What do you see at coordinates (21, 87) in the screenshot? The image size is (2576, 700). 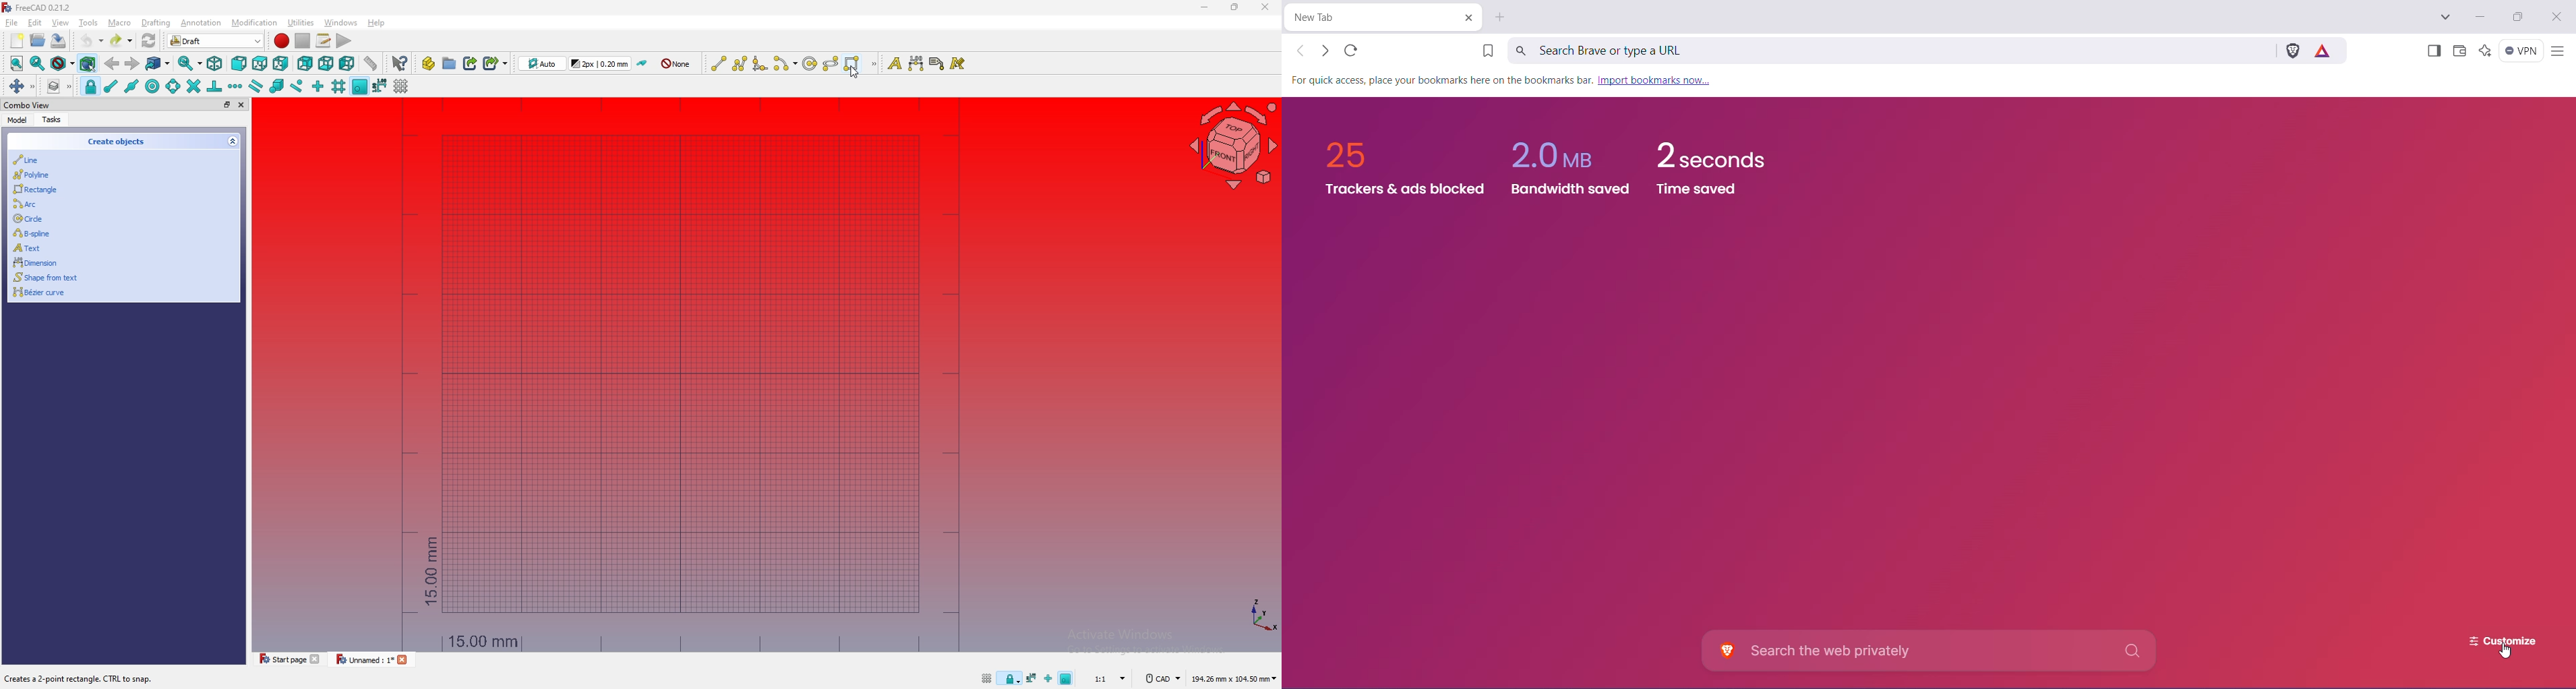 I see `move` at bounding box center [21, 87].